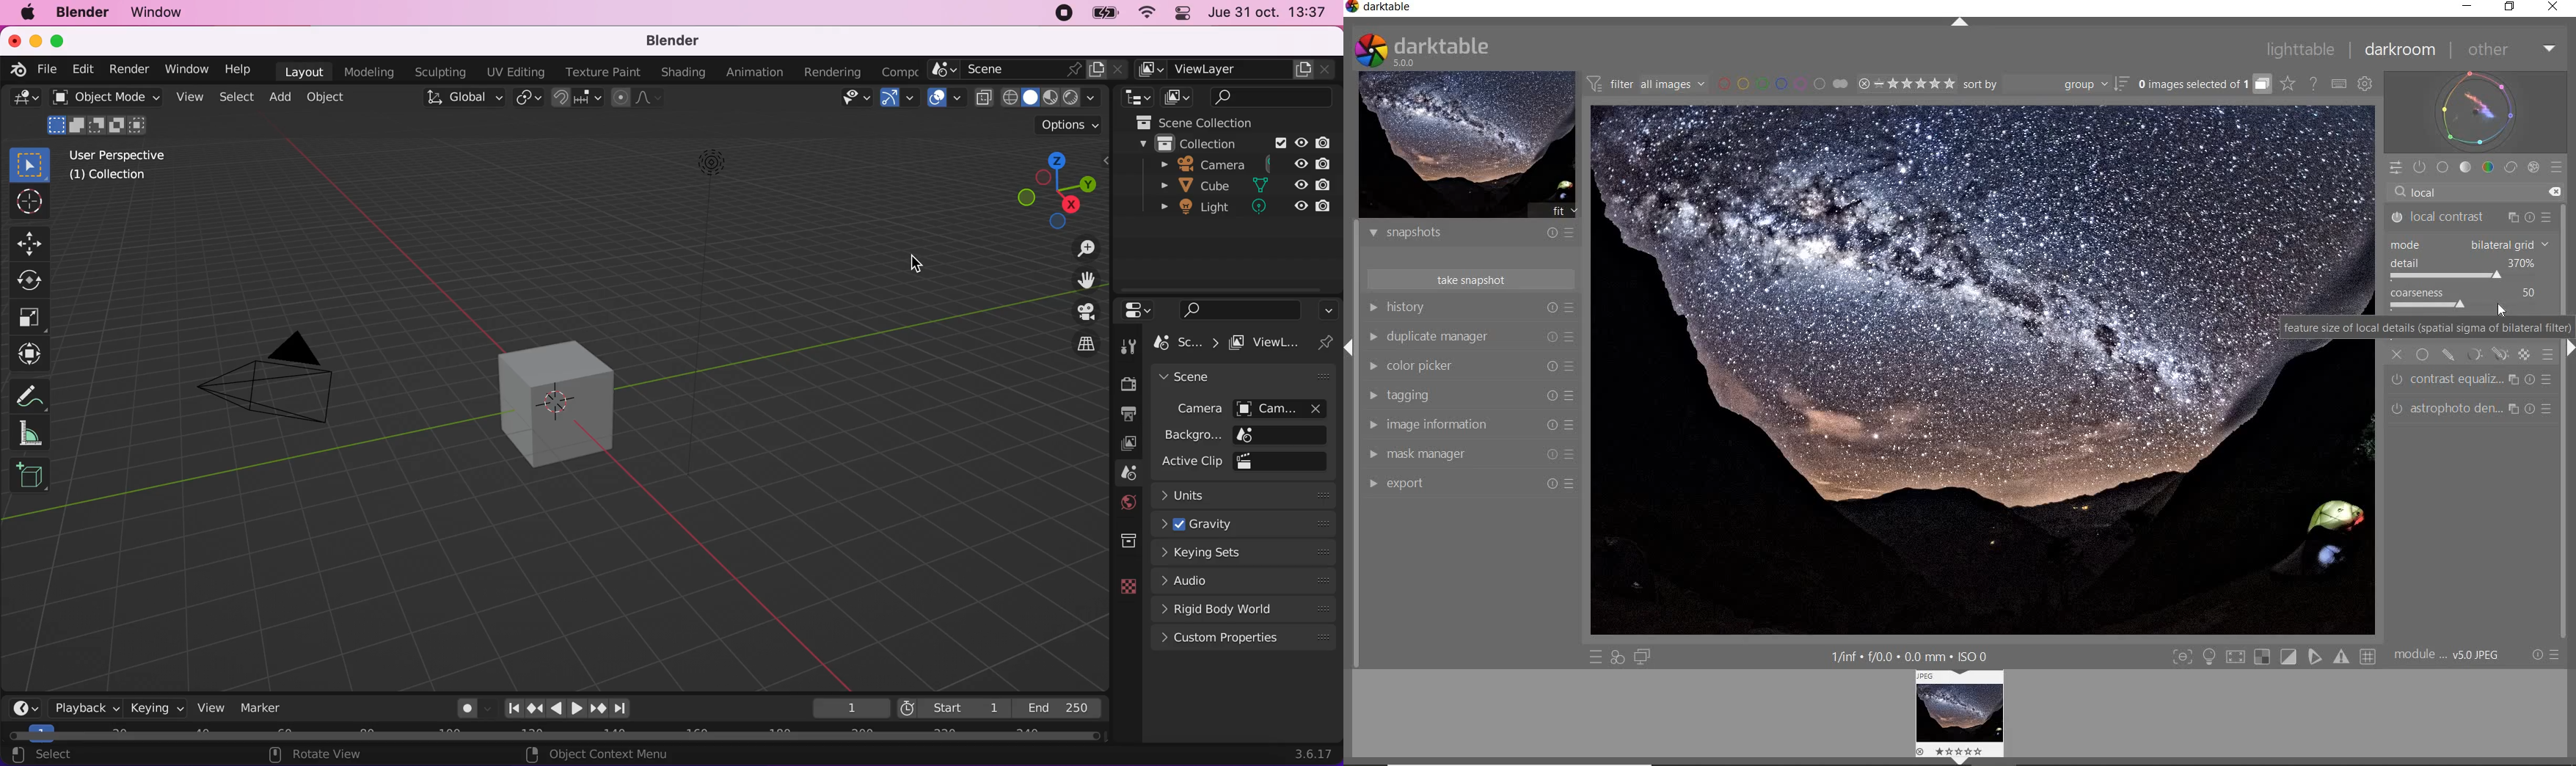 The height and width of the screenshot is (784, 2576). I want to click on IMAGE PREVIEW, so click(1467, 145).